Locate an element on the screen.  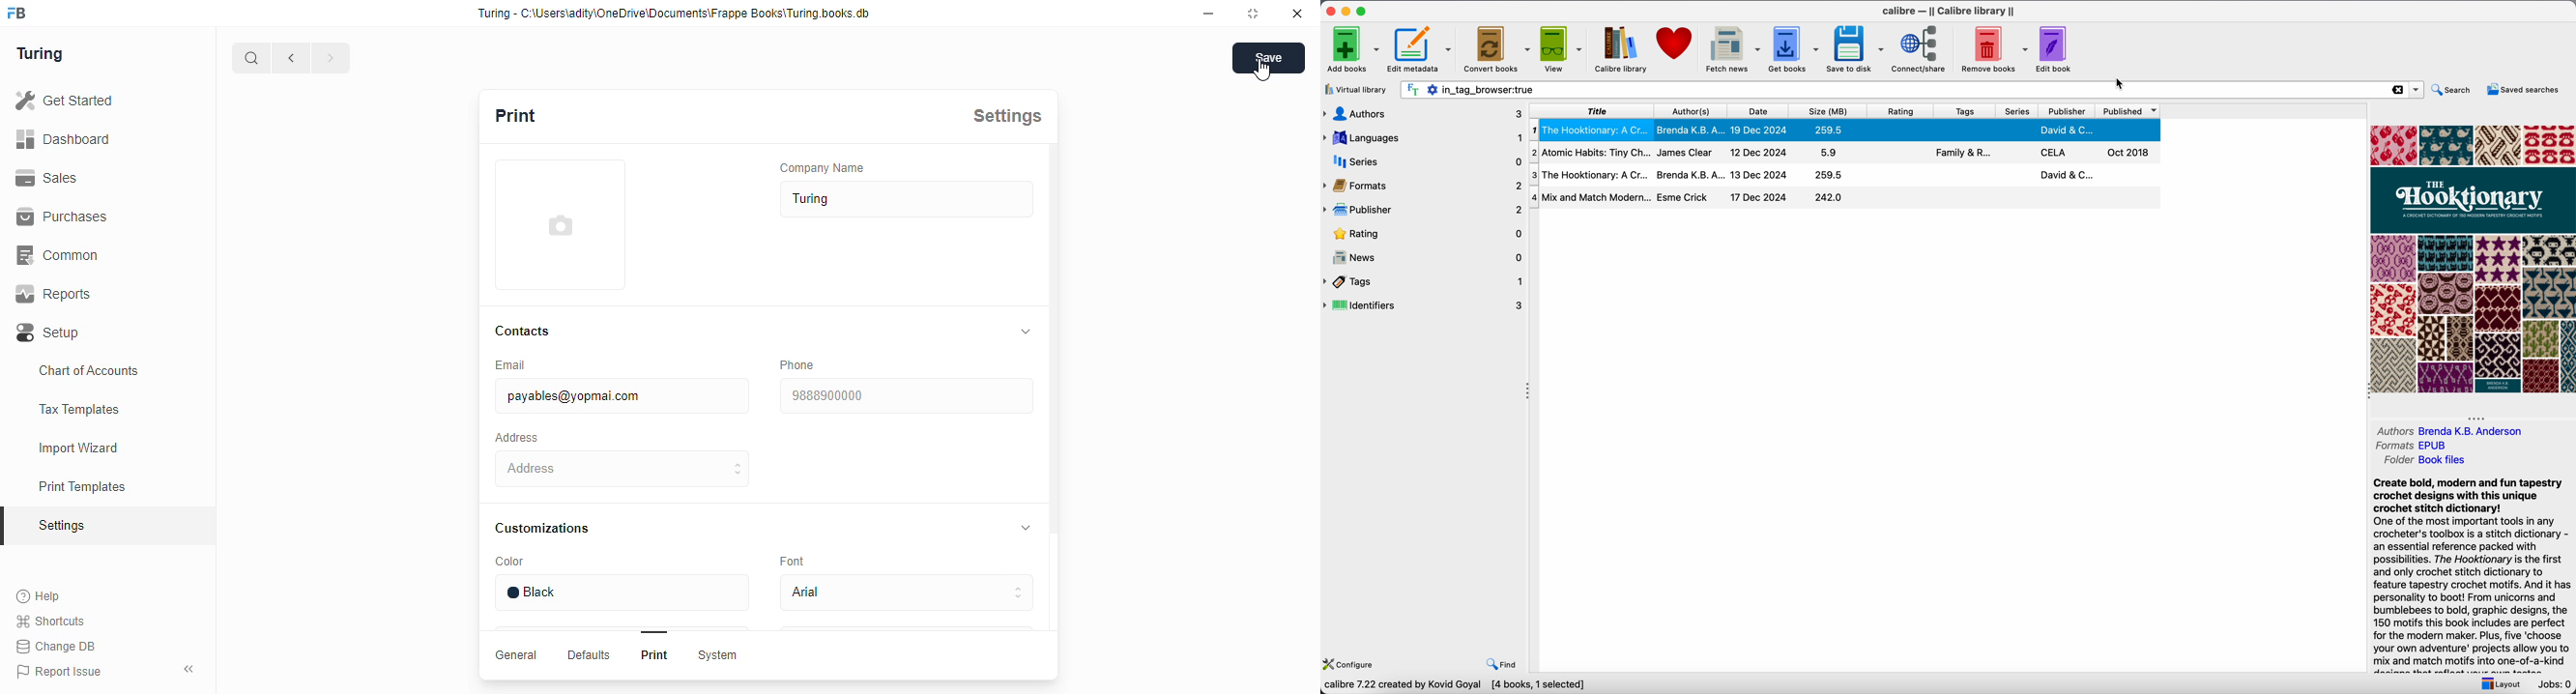
collapse is located at coordinates (190, 666).